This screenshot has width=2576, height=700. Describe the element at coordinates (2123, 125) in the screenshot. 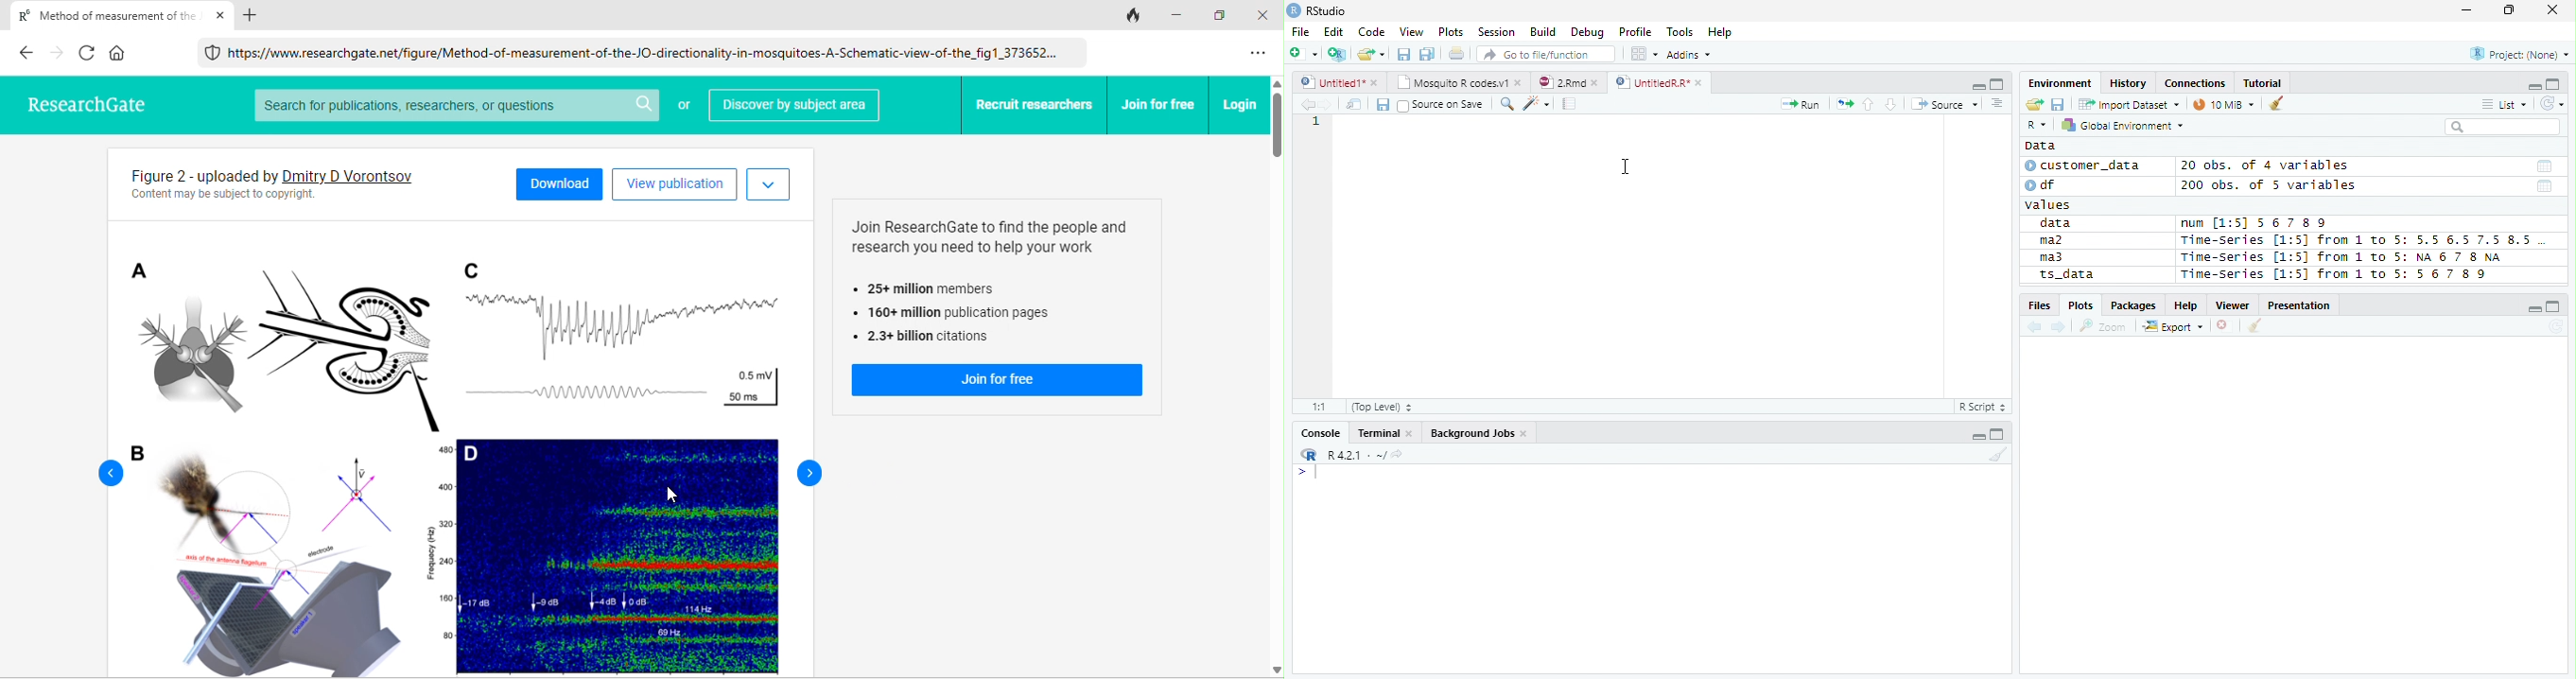

I see `Global Environment` at that location.